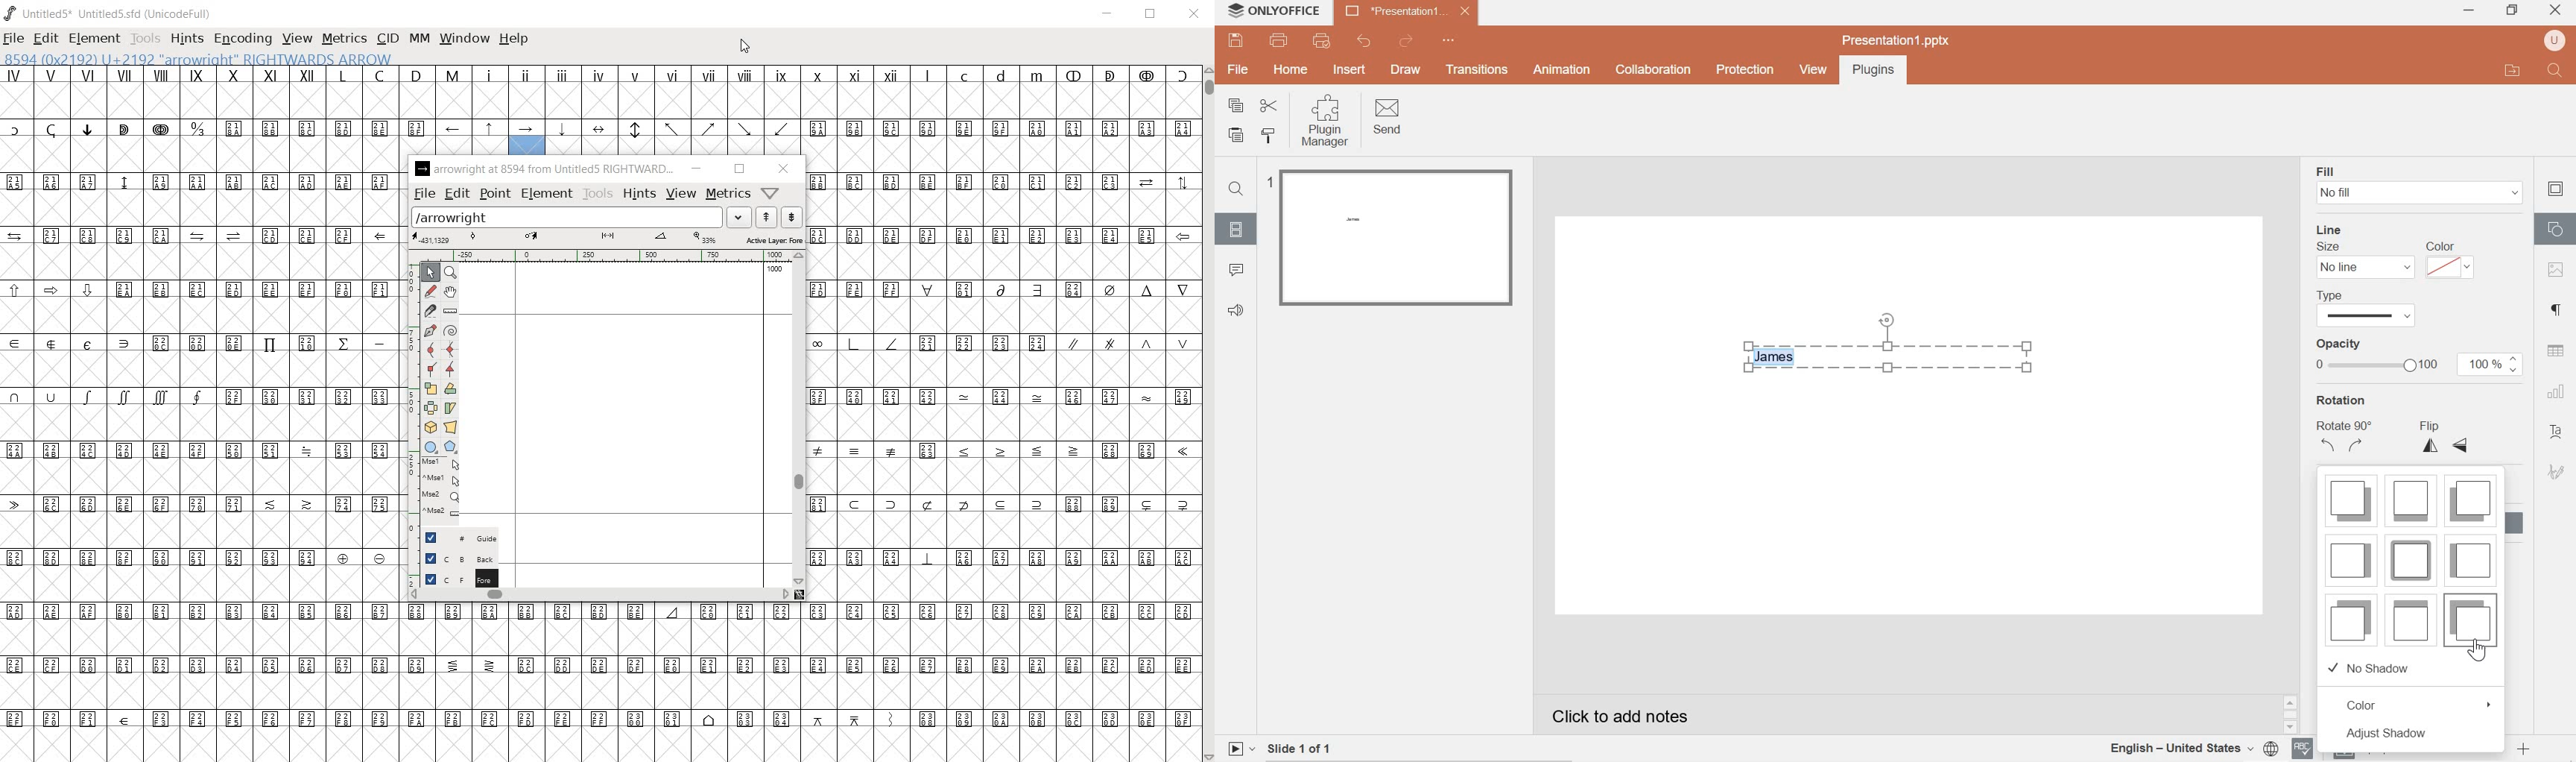  I want to click on presentation1.pptx, so click(1895, 39).